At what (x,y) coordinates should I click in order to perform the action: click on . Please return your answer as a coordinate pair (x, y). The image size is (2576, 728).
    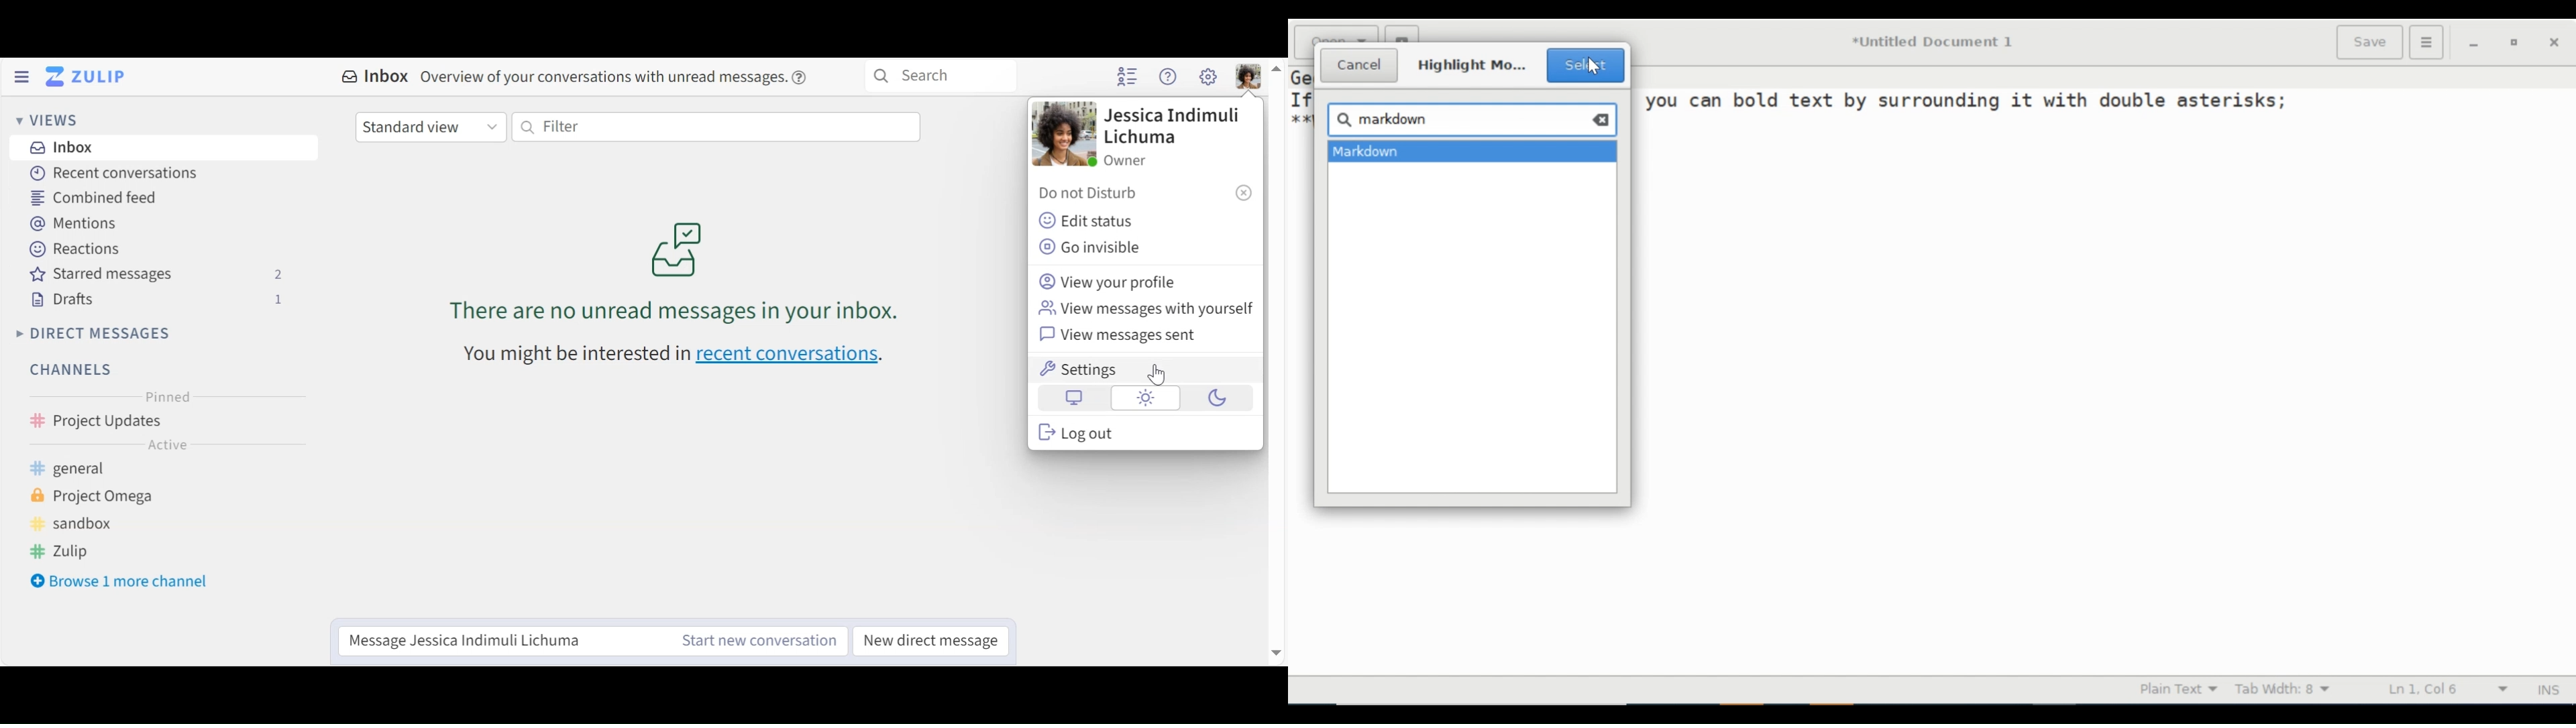
    Looking at the image, I should click on (932, 642).